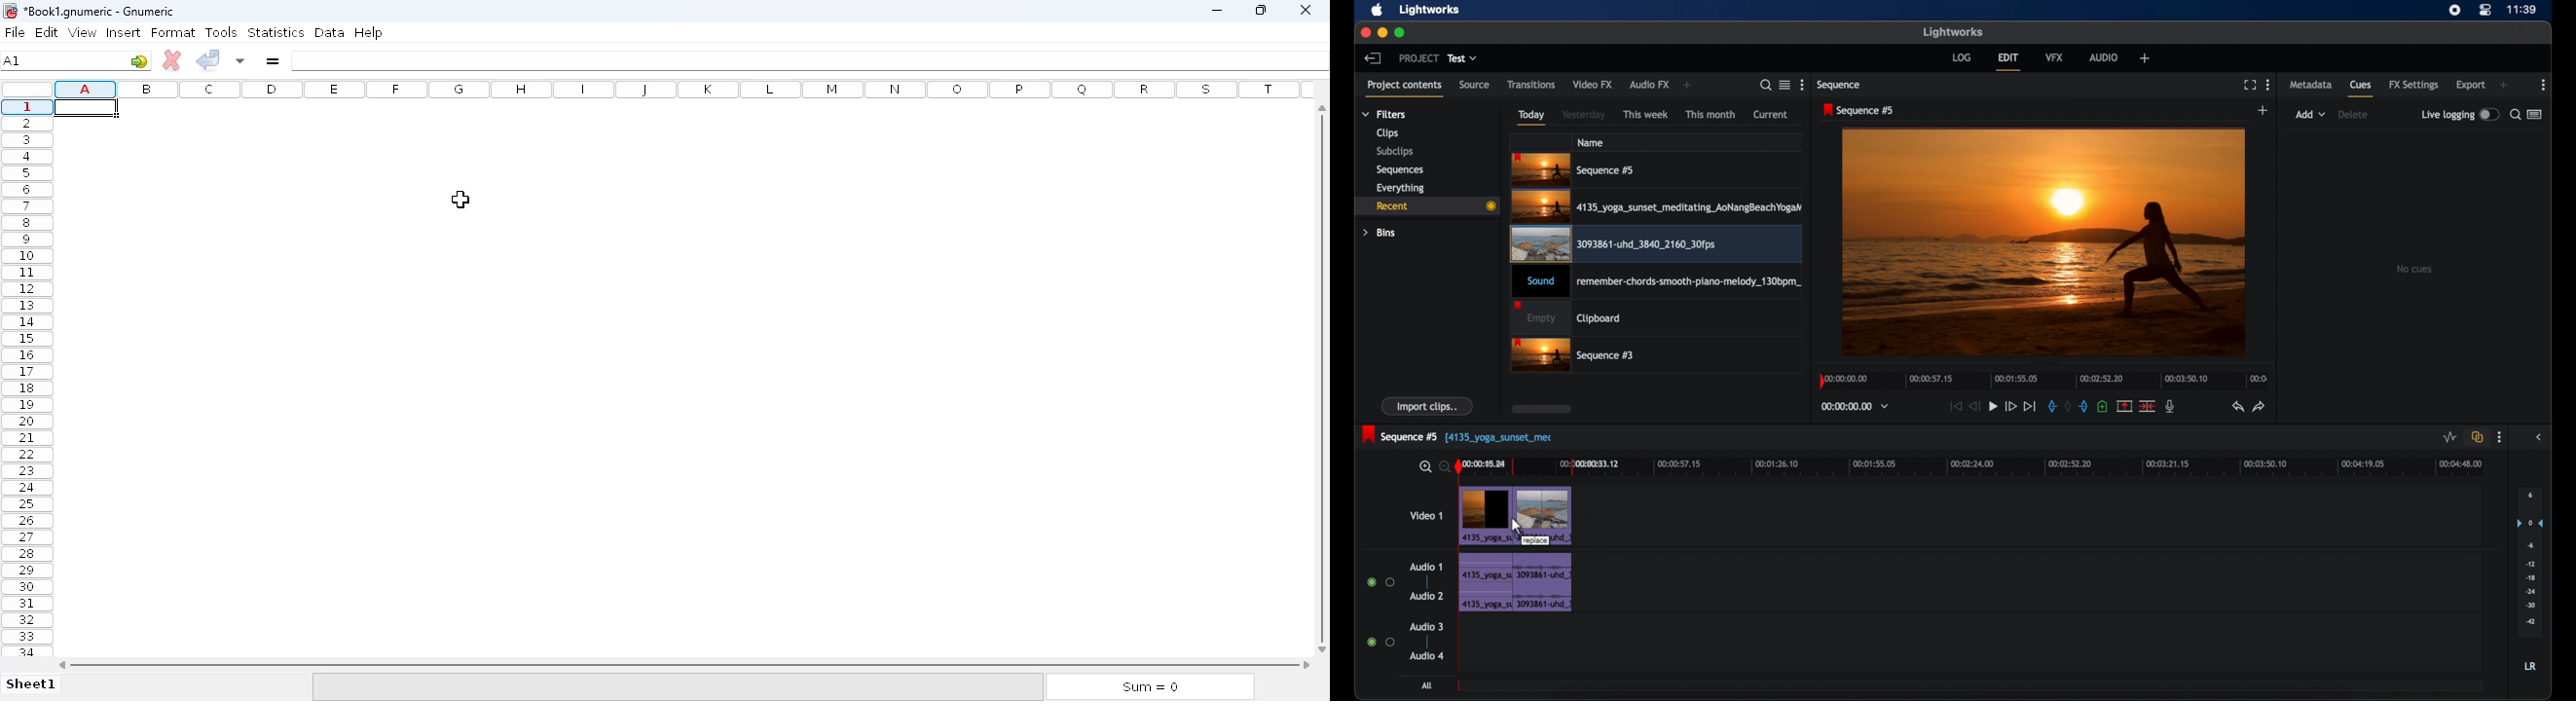 Image resolution: width=2576 pixels, height=728 pixels. What do you see at coordinates (2503, 85) in the screenshot?
I see `add` at bounding box center [2503, 85].